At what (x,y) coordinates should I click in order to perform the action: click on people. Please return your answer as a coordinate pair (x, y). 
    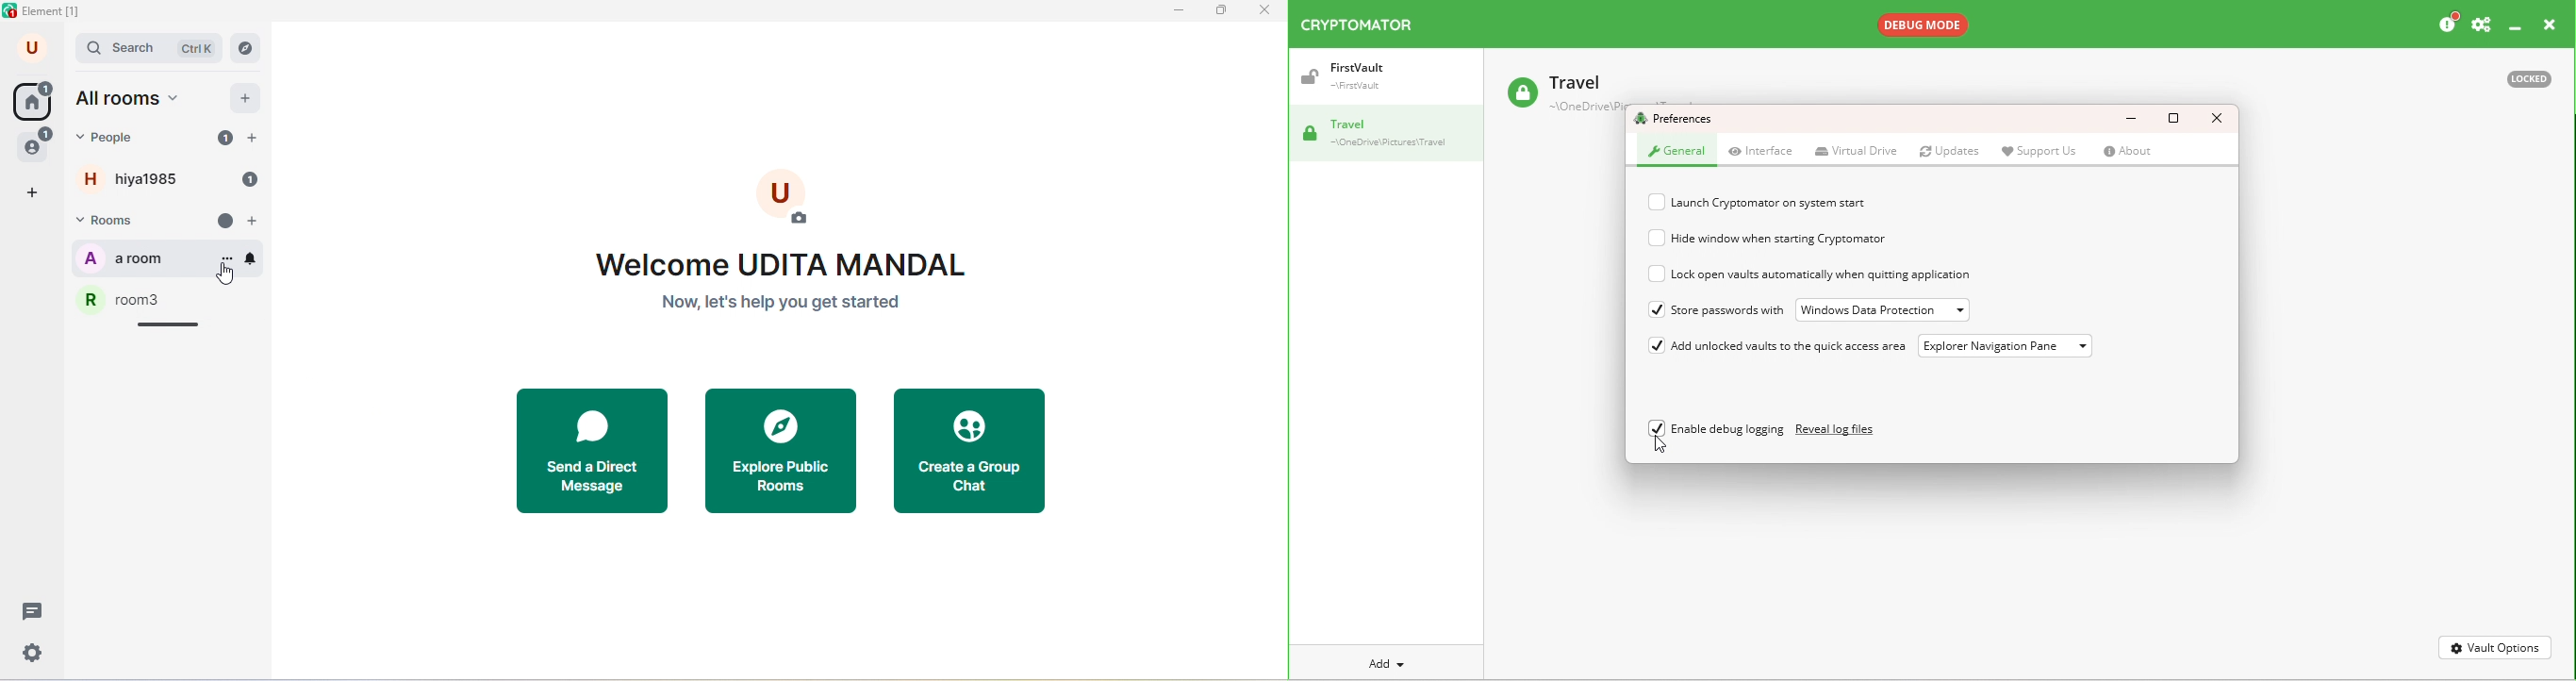
    Looking at the image, I should click on (36, 144).